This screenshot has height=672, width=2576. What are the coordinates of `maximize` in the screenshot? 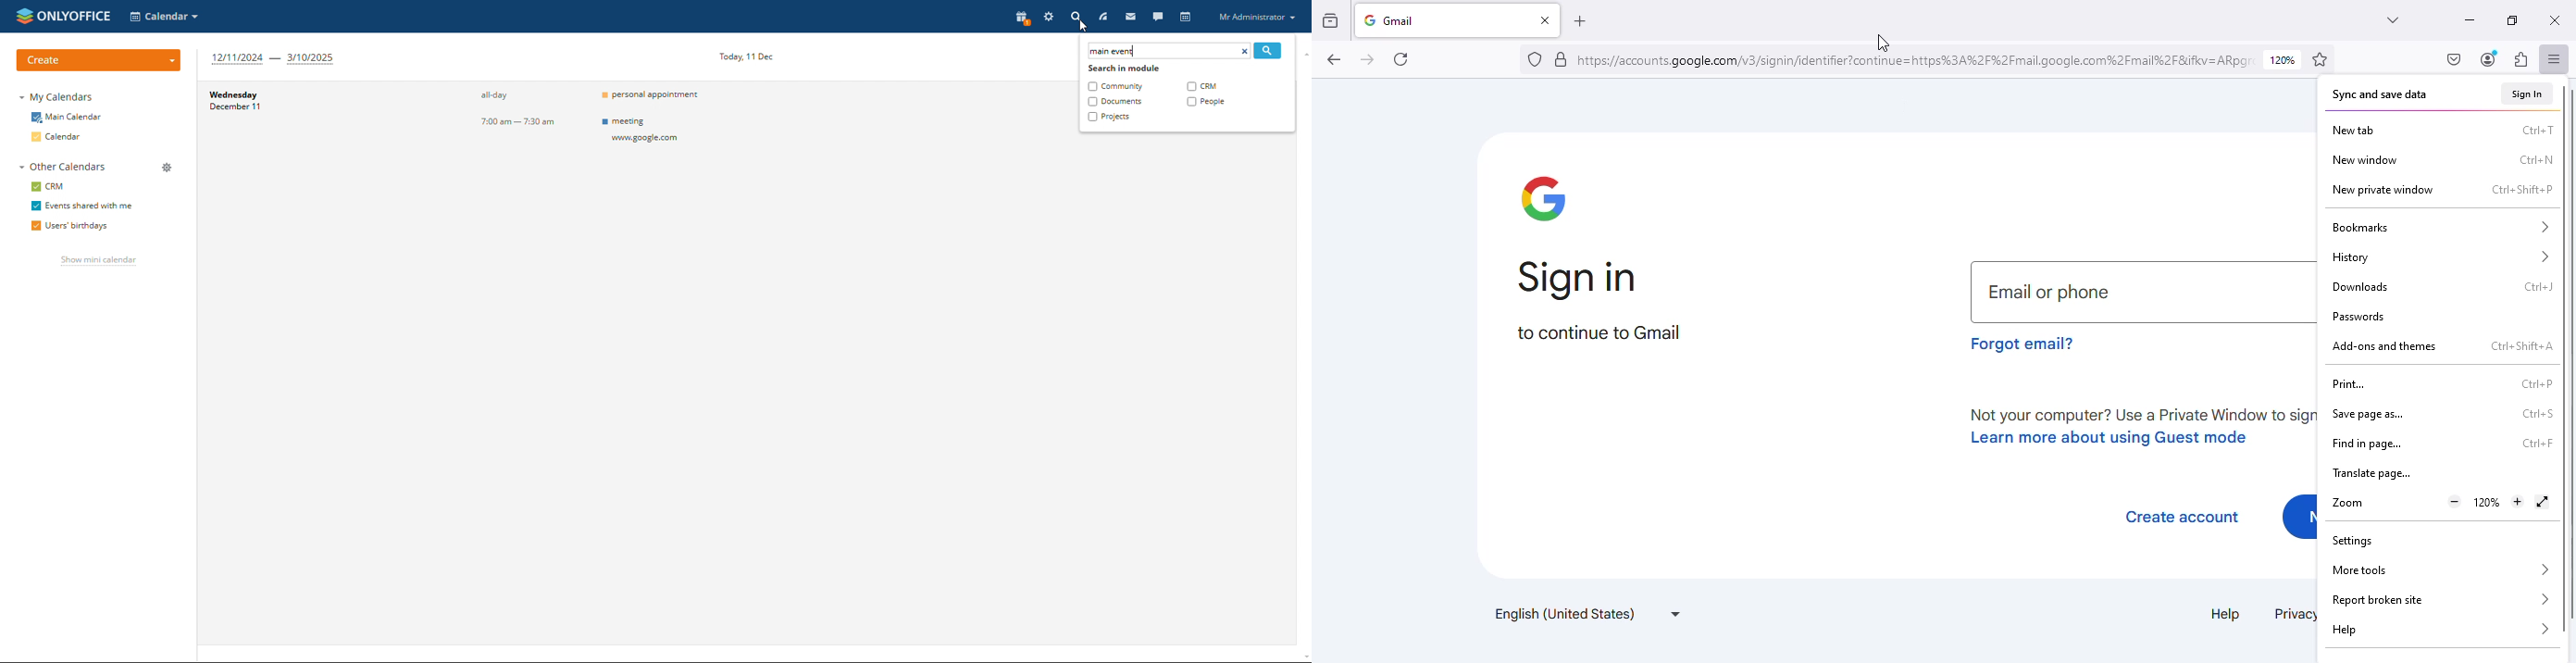 It's located at (2513, 20).